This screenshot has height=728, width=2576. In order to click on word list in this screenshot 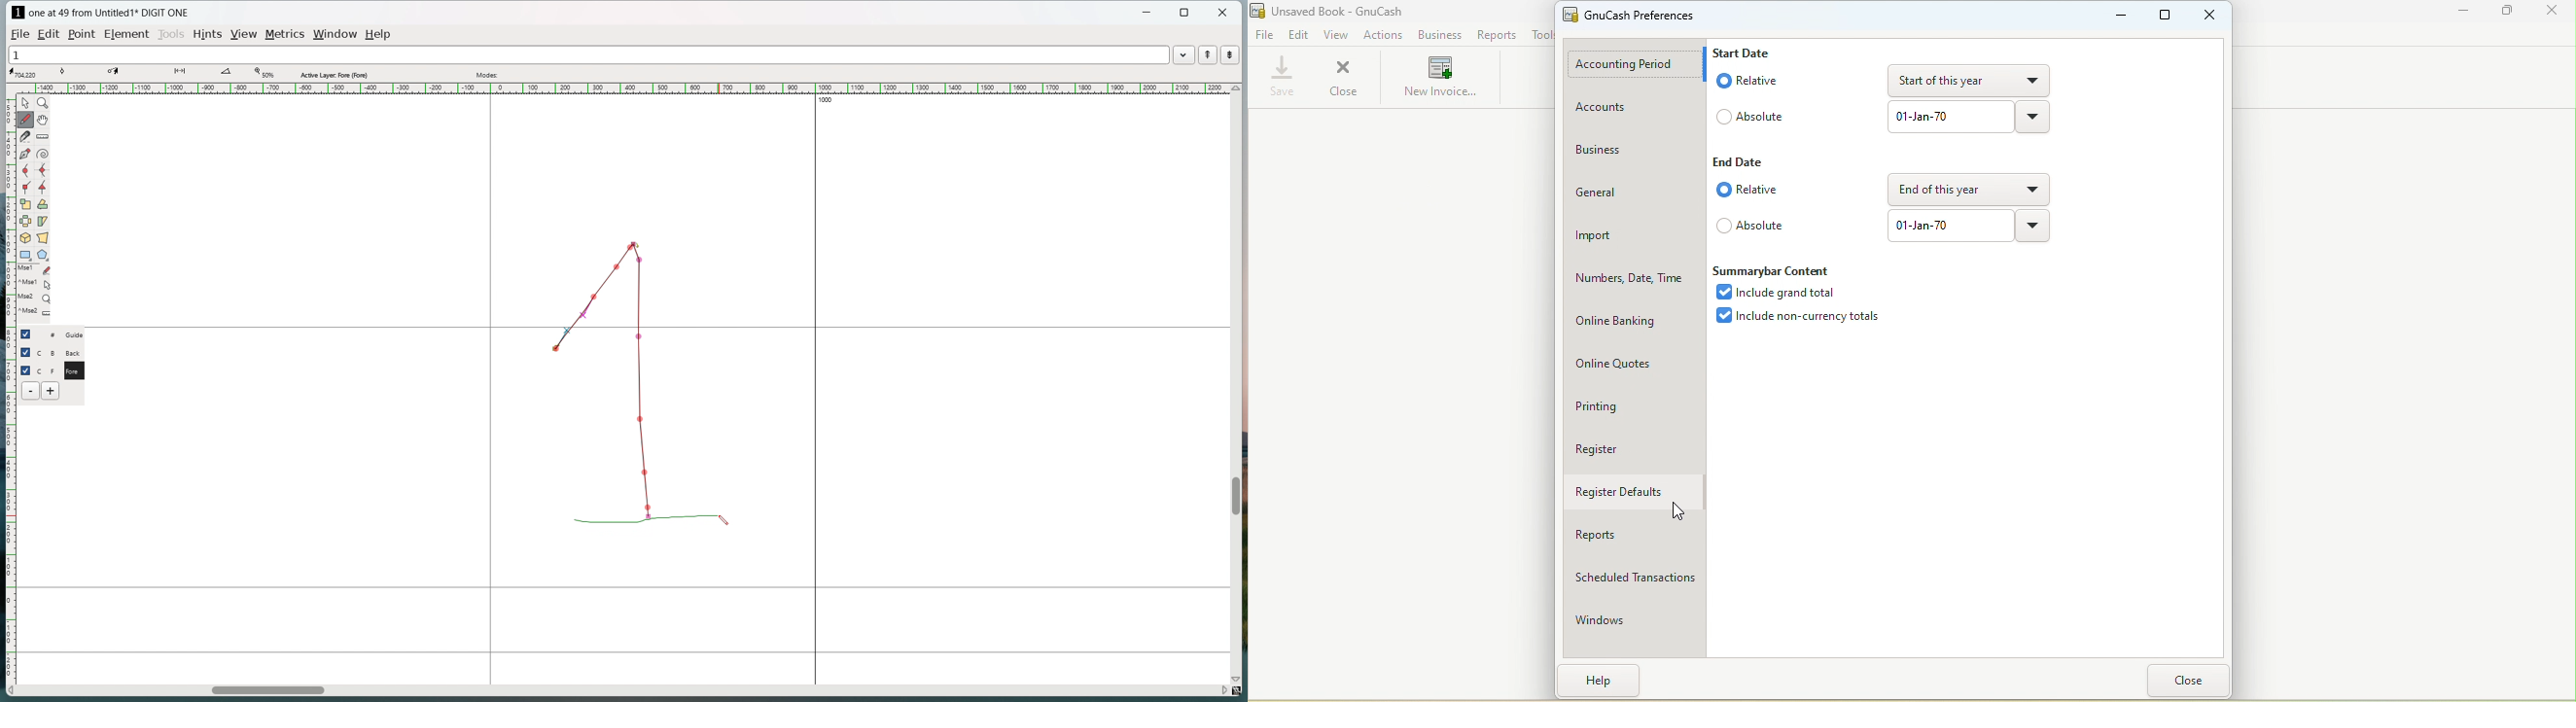, I will do `click(1184, 54)`.